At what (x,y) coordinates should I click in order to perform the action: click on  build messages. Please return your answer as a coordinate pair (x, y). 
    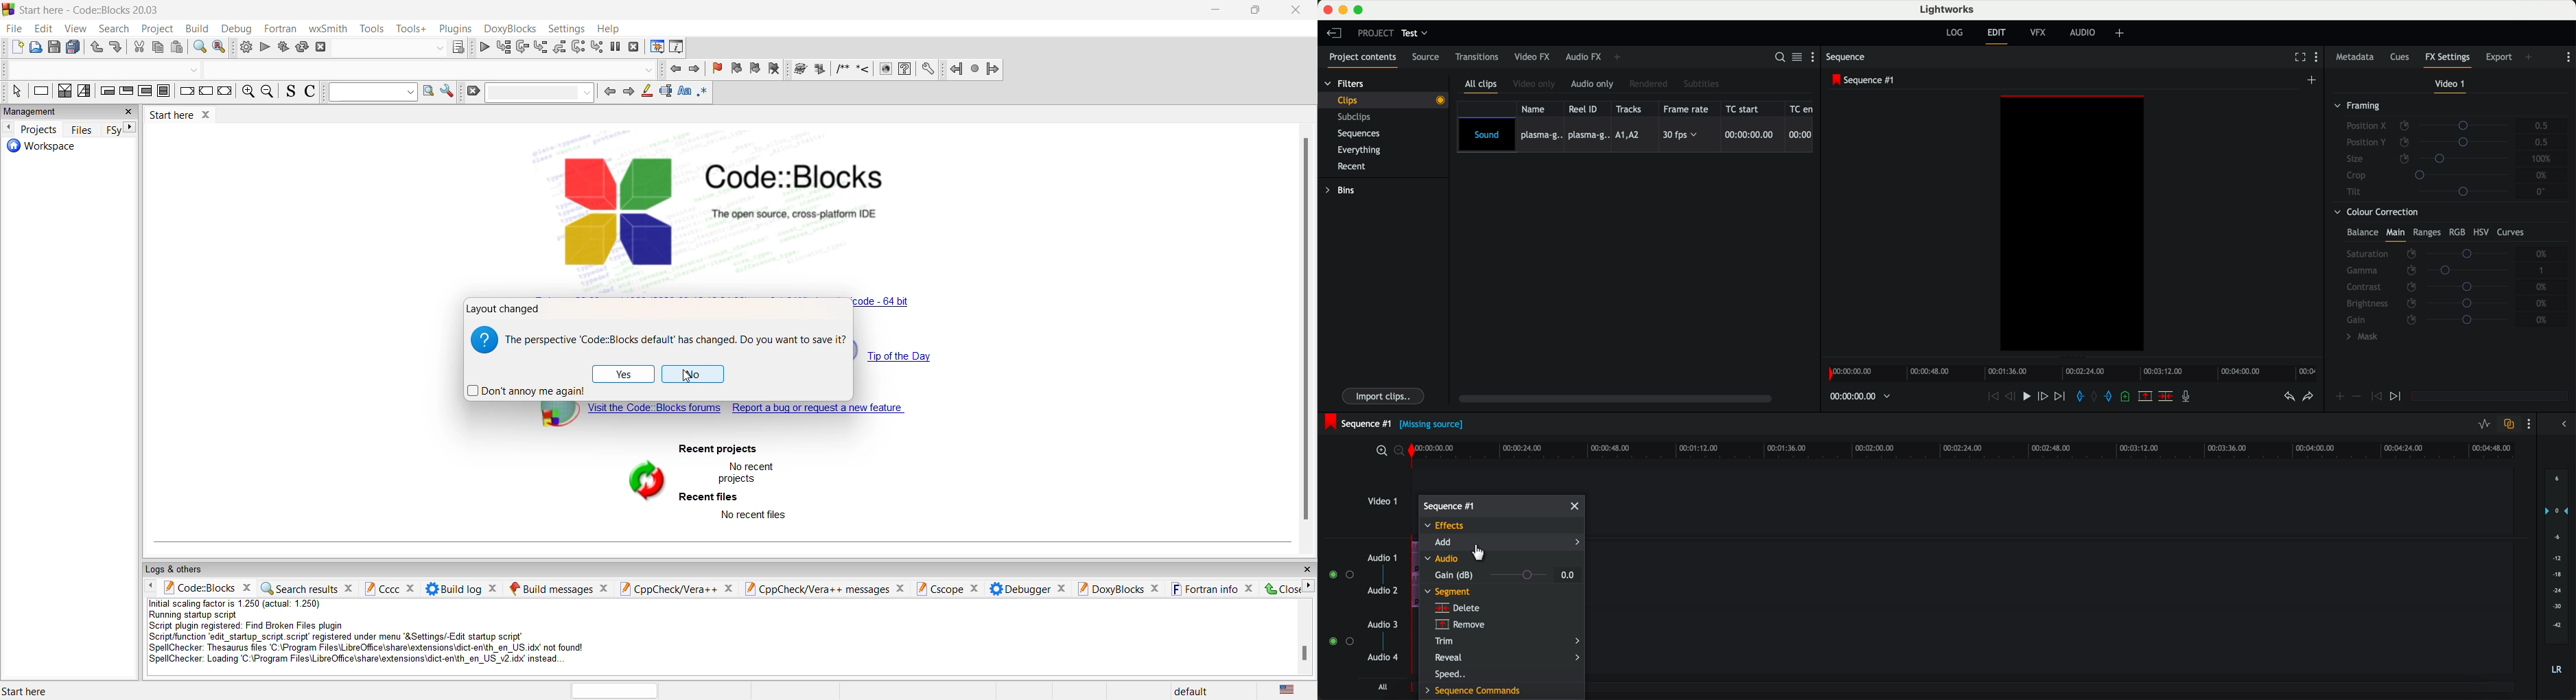
    Looking at the image, I should click on (558, 587).